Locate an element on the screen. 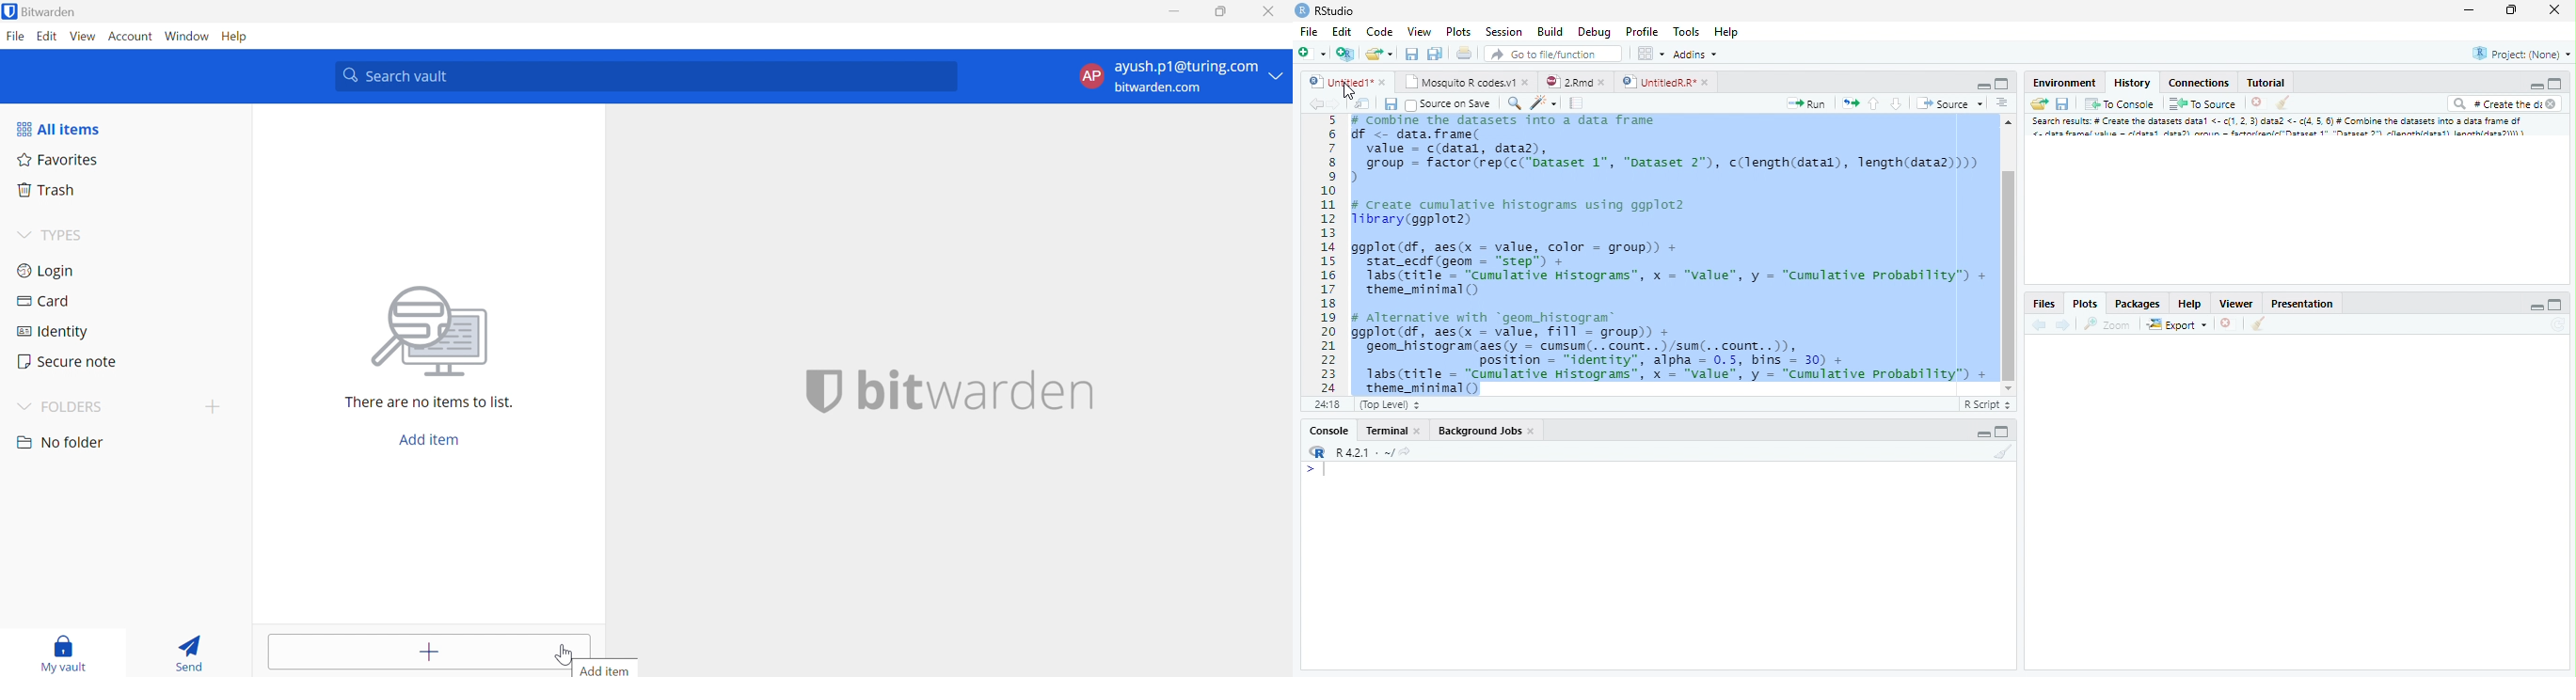  Create a project is located at coordinates (1345, 52).